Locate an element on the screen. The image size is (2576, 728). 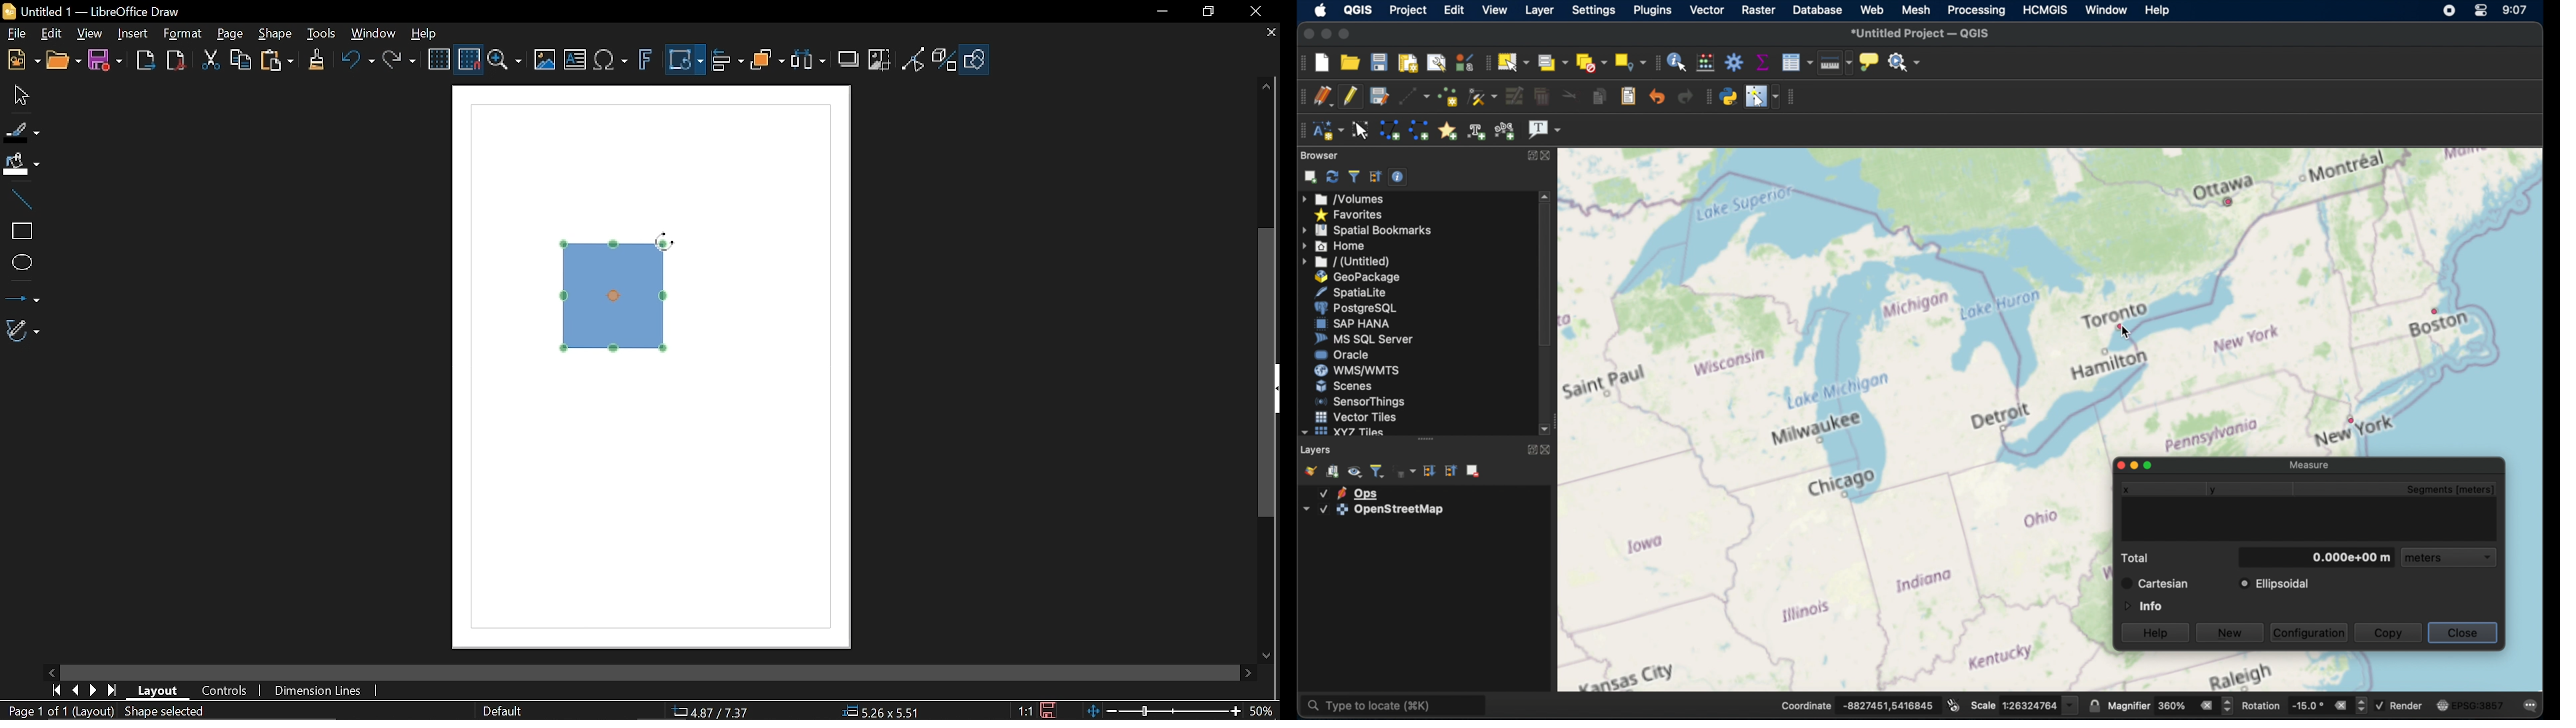
Fill line is located at coordinates (22, 129).